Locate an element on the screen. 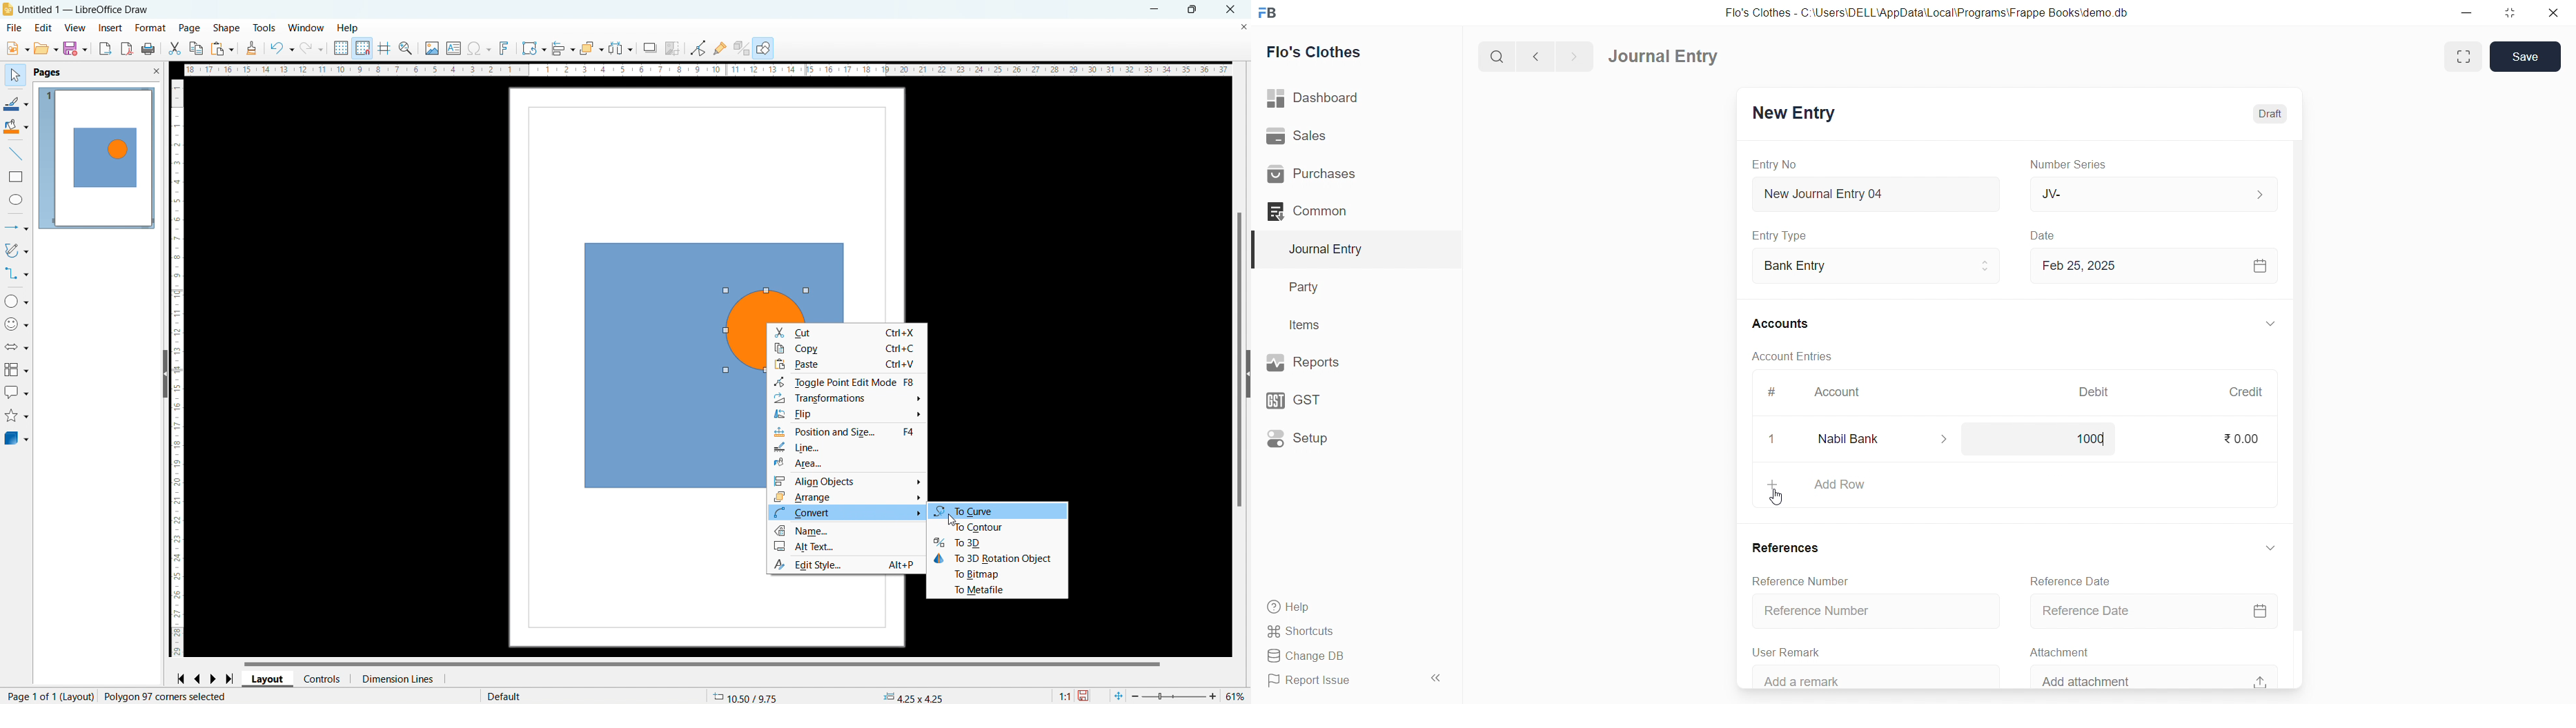 The image size is (2576, 728). toggle point edit mode is located at coordinates (698, 48).